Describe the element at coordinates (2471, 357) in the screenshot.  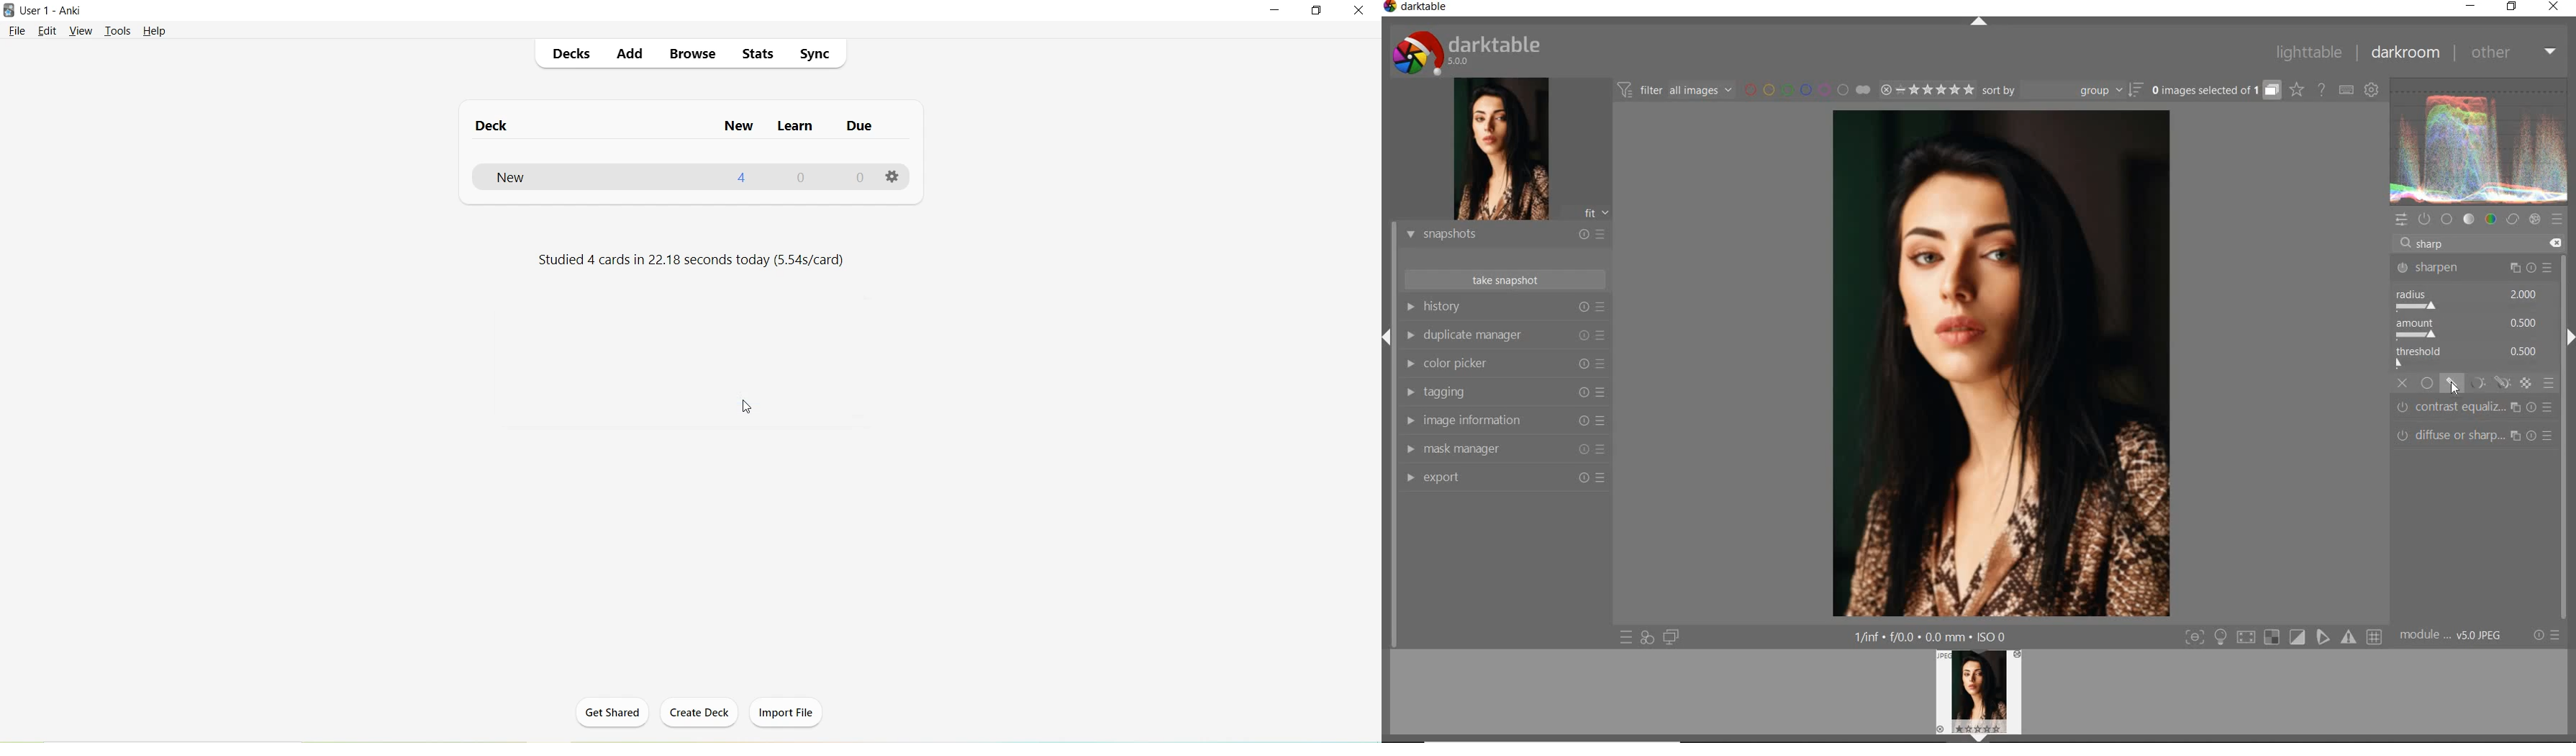
I see `threshold` at that location.